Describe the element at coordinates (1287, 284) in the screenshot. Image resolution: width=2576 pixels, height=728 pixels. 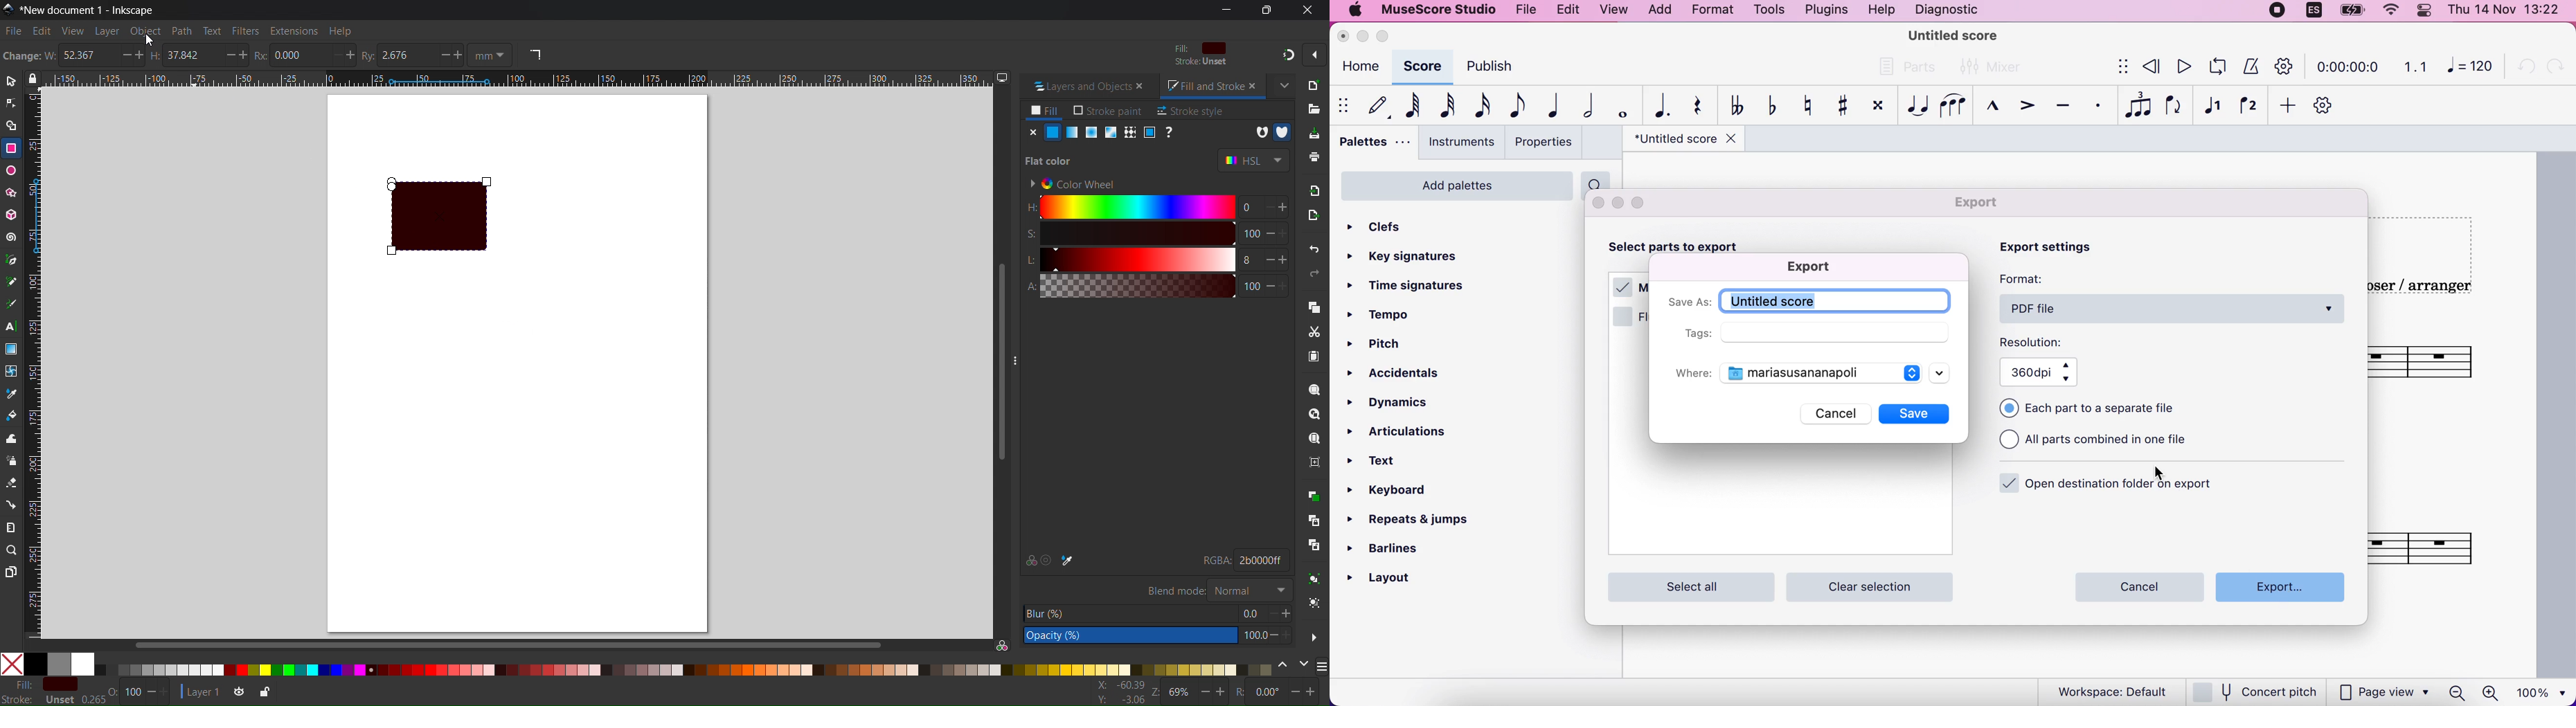
I see `increase alpha` at that location.